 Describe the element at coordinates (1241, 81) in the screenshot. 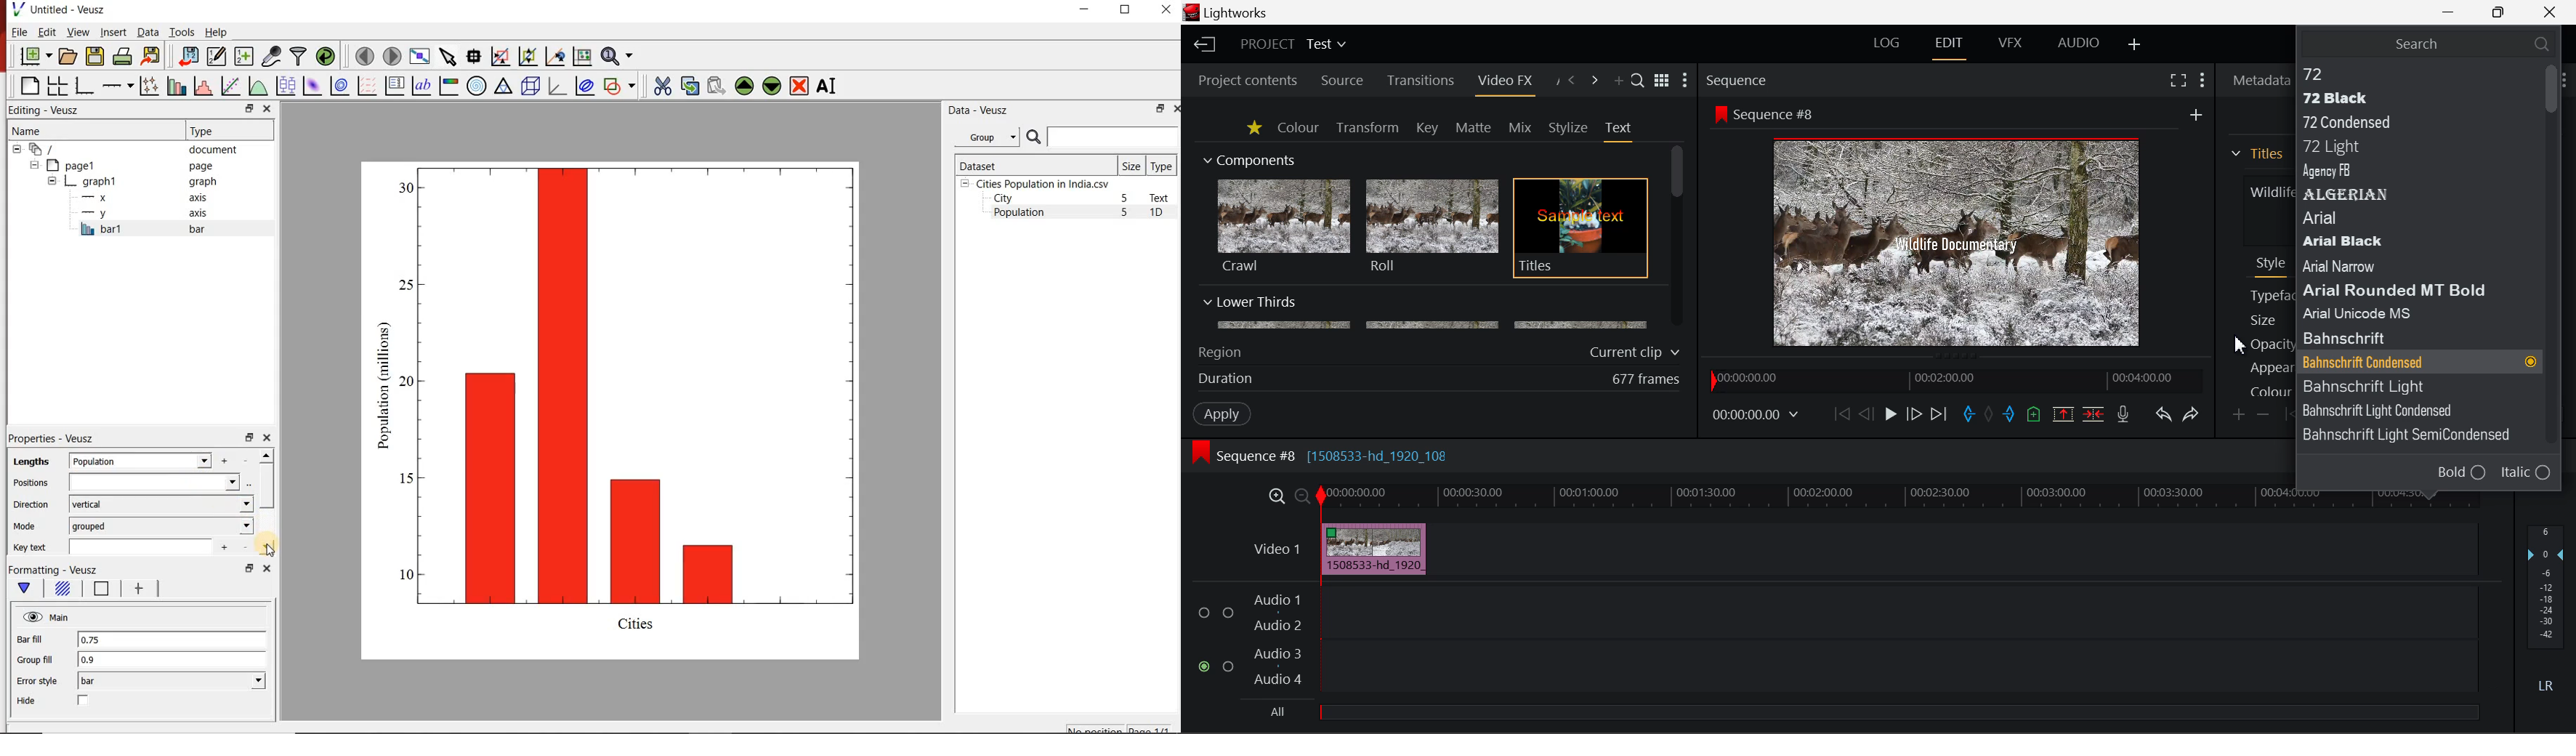

I see `Project contents` at that location.